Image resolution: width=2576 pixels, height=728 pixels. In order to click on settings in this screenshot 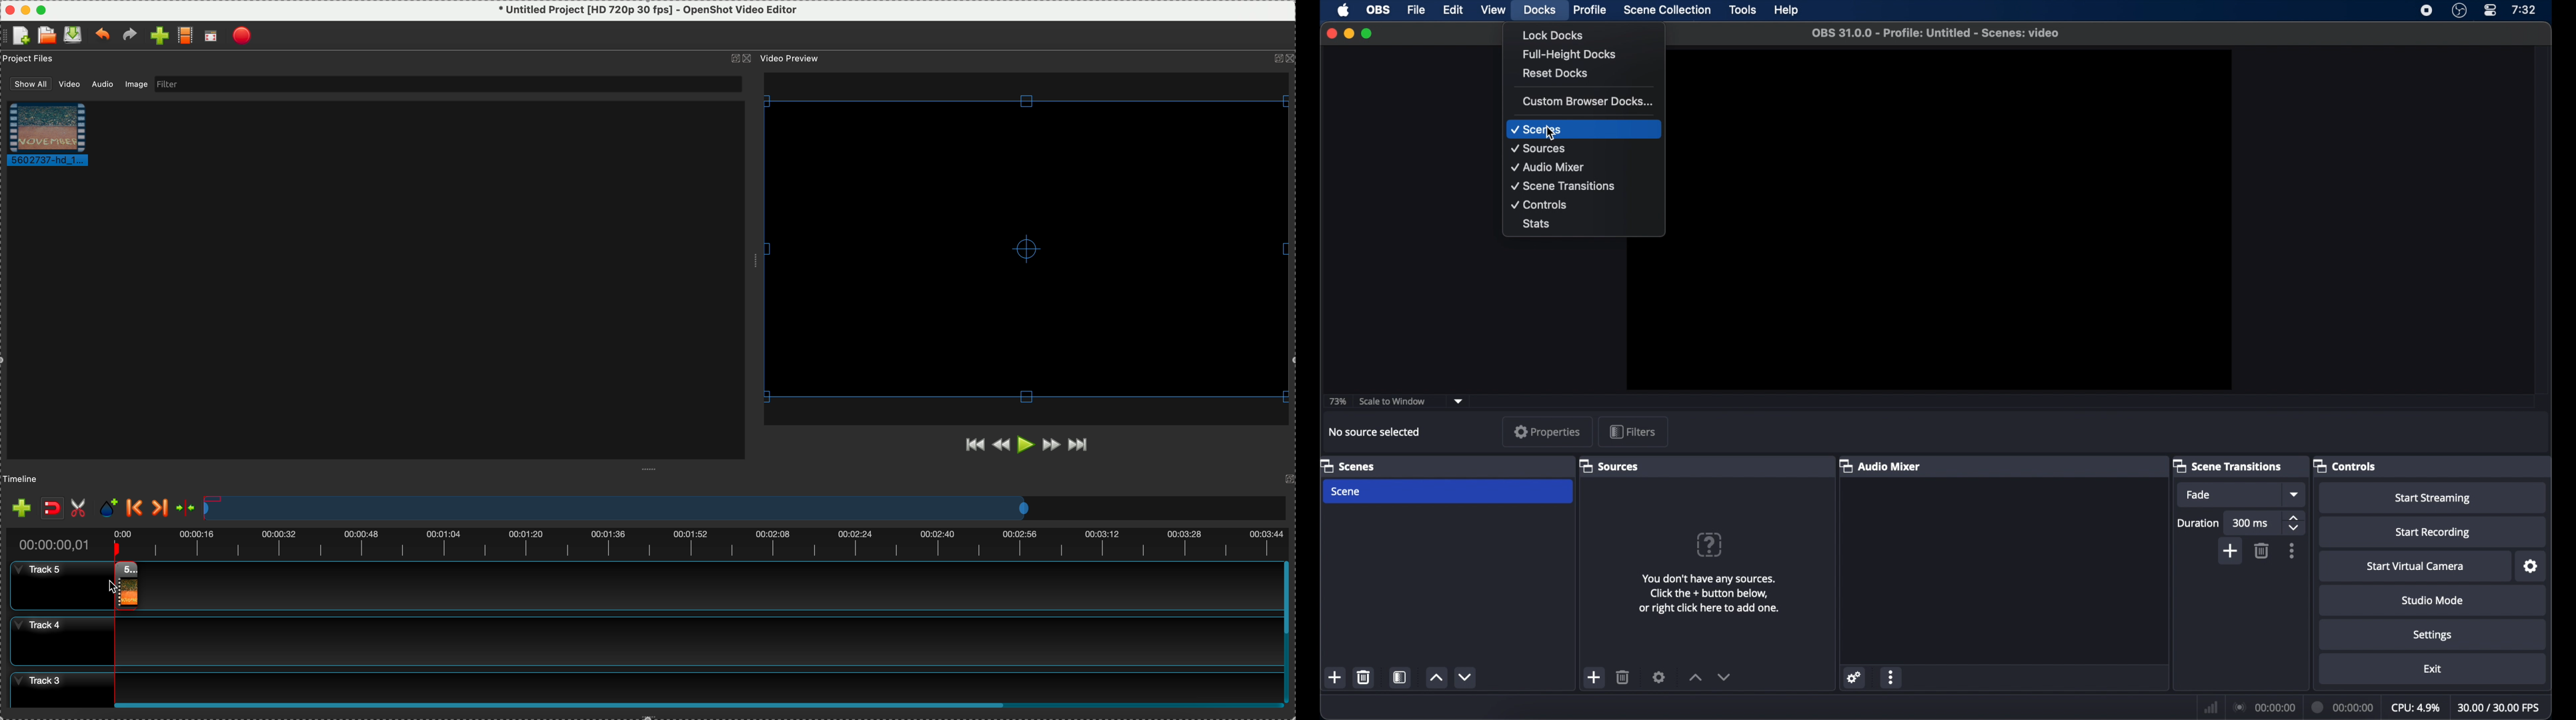, I will do `click(2531, 567)`.